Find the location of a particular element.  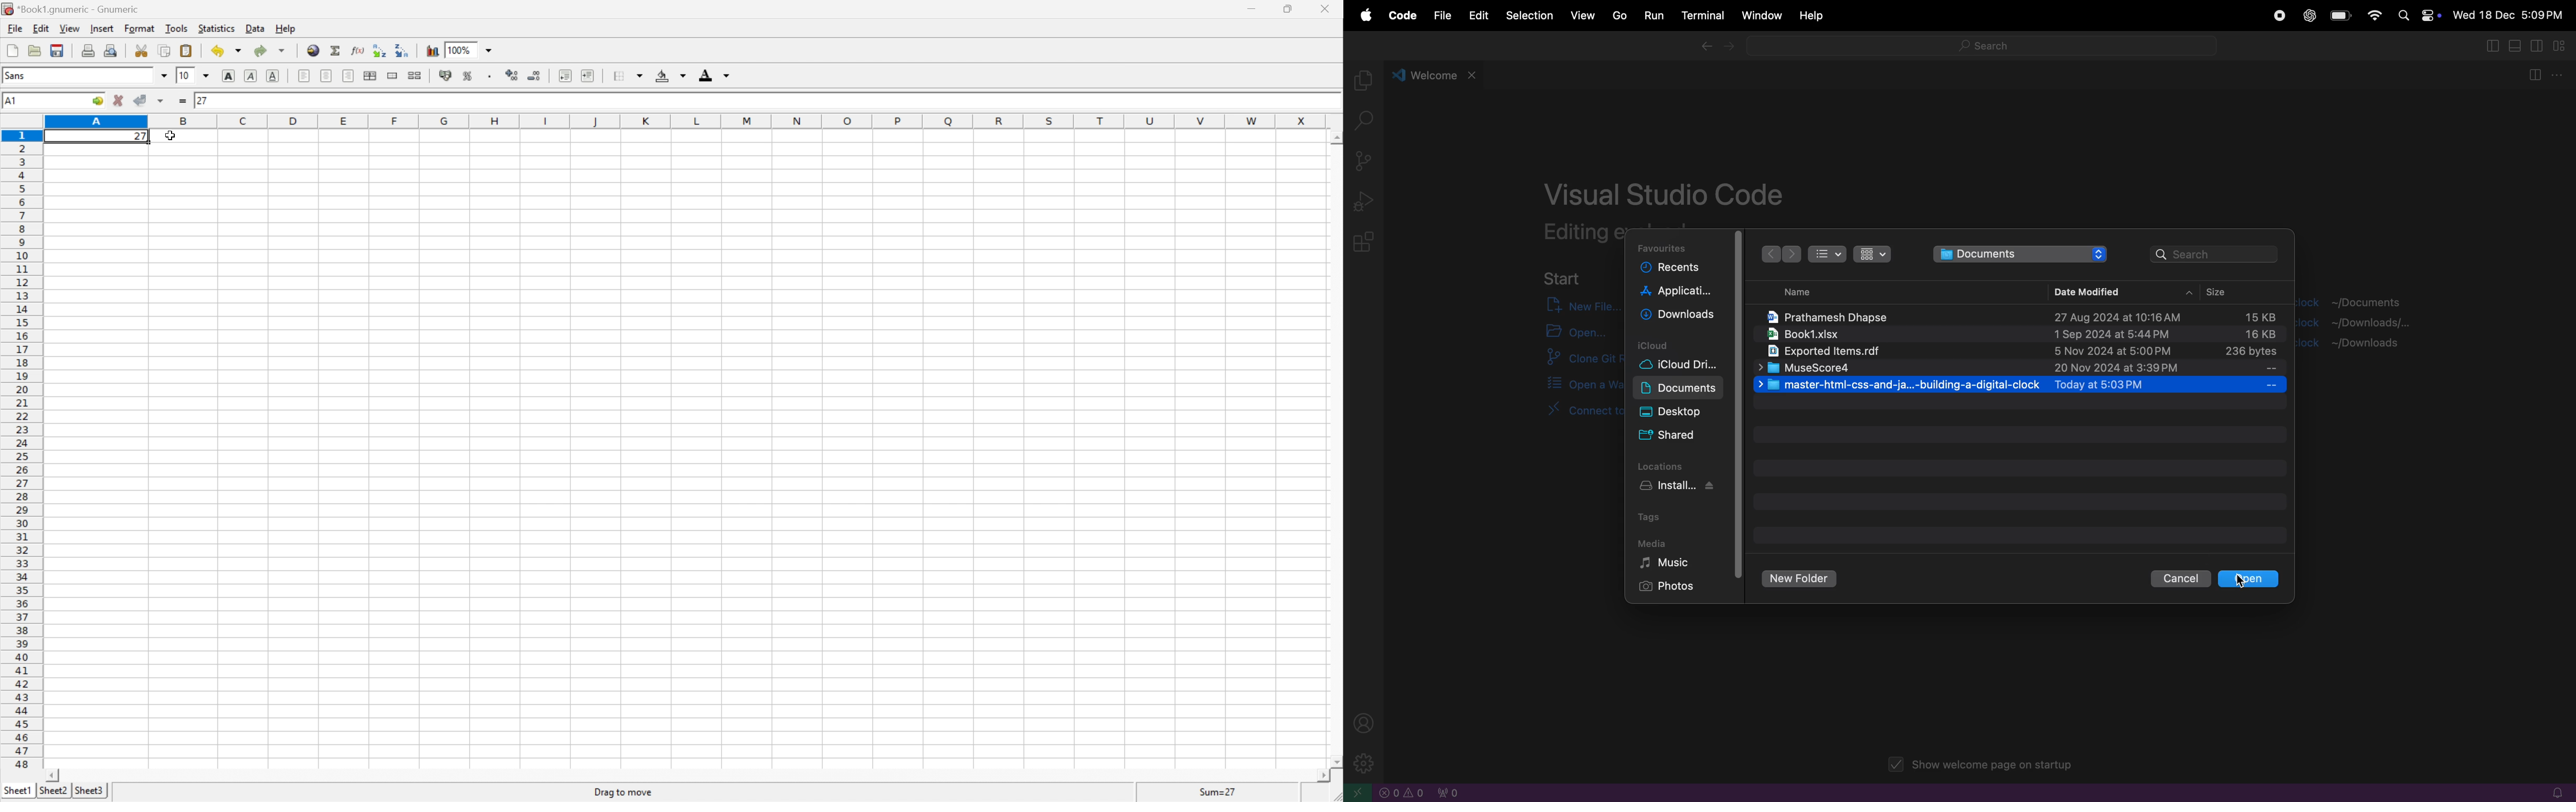

Scroll Up is located at coordinates (1335, 140).